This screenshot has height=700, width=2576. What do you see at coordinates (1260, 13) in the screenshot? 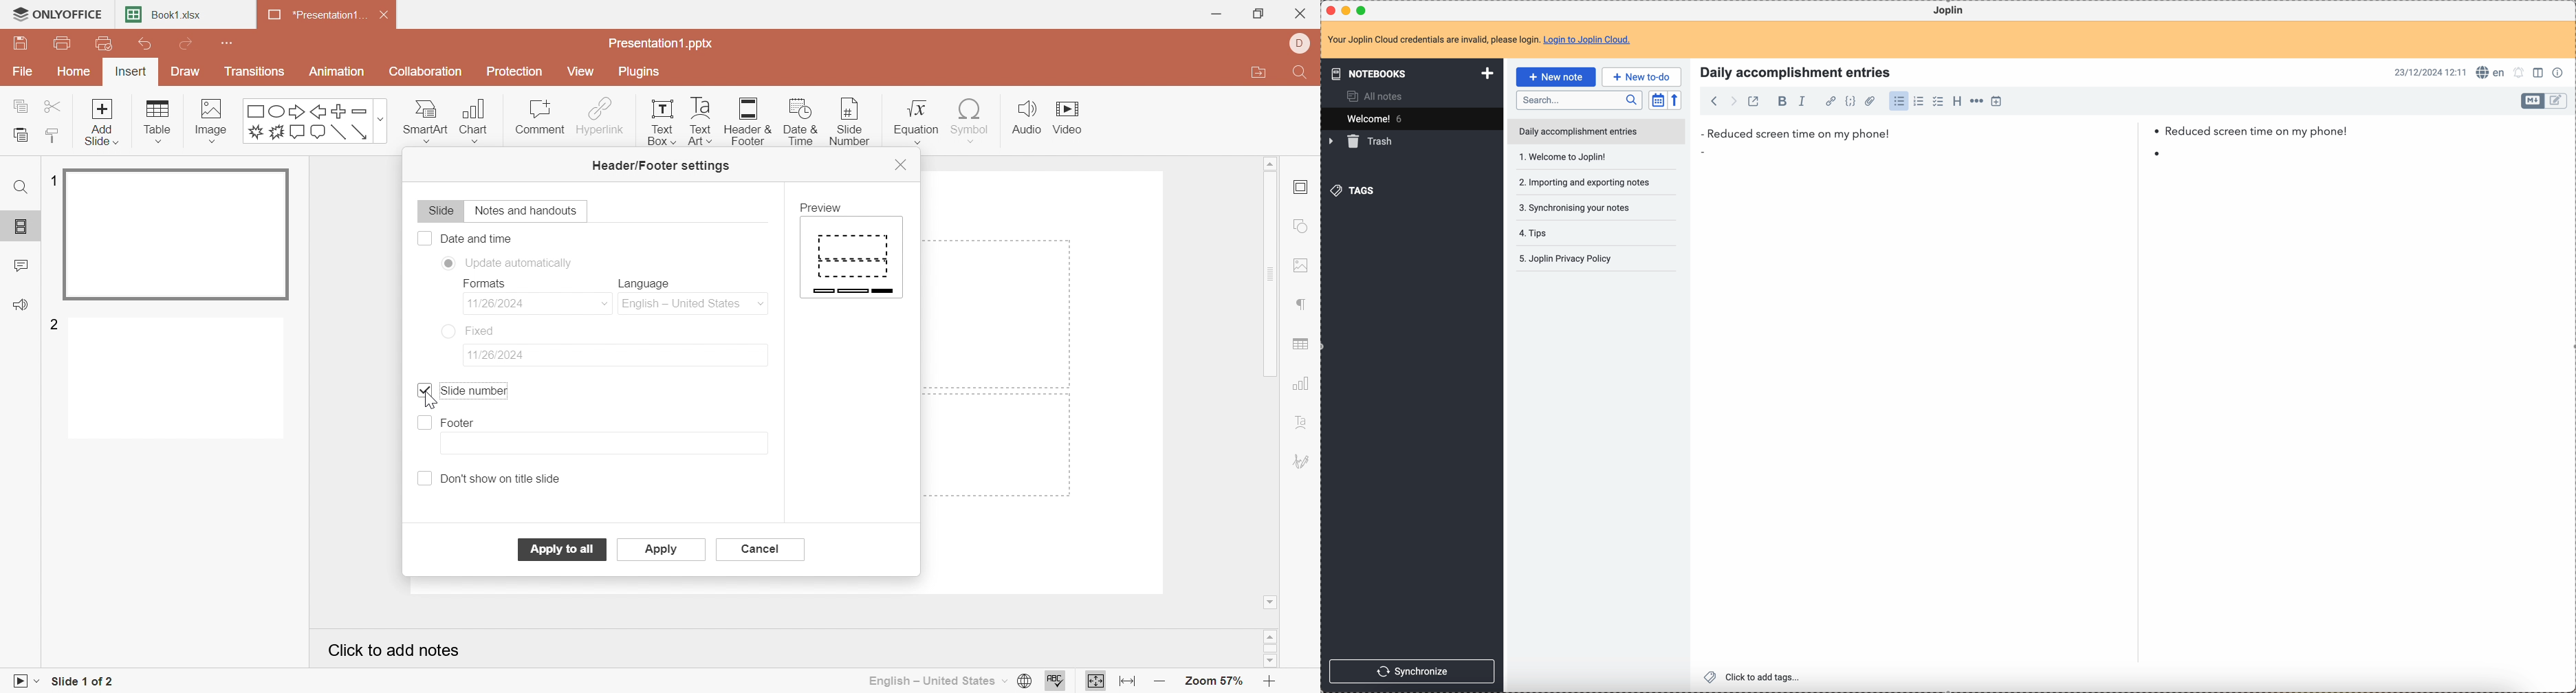
I see `Restore down` at bounding box center [1260, 13].